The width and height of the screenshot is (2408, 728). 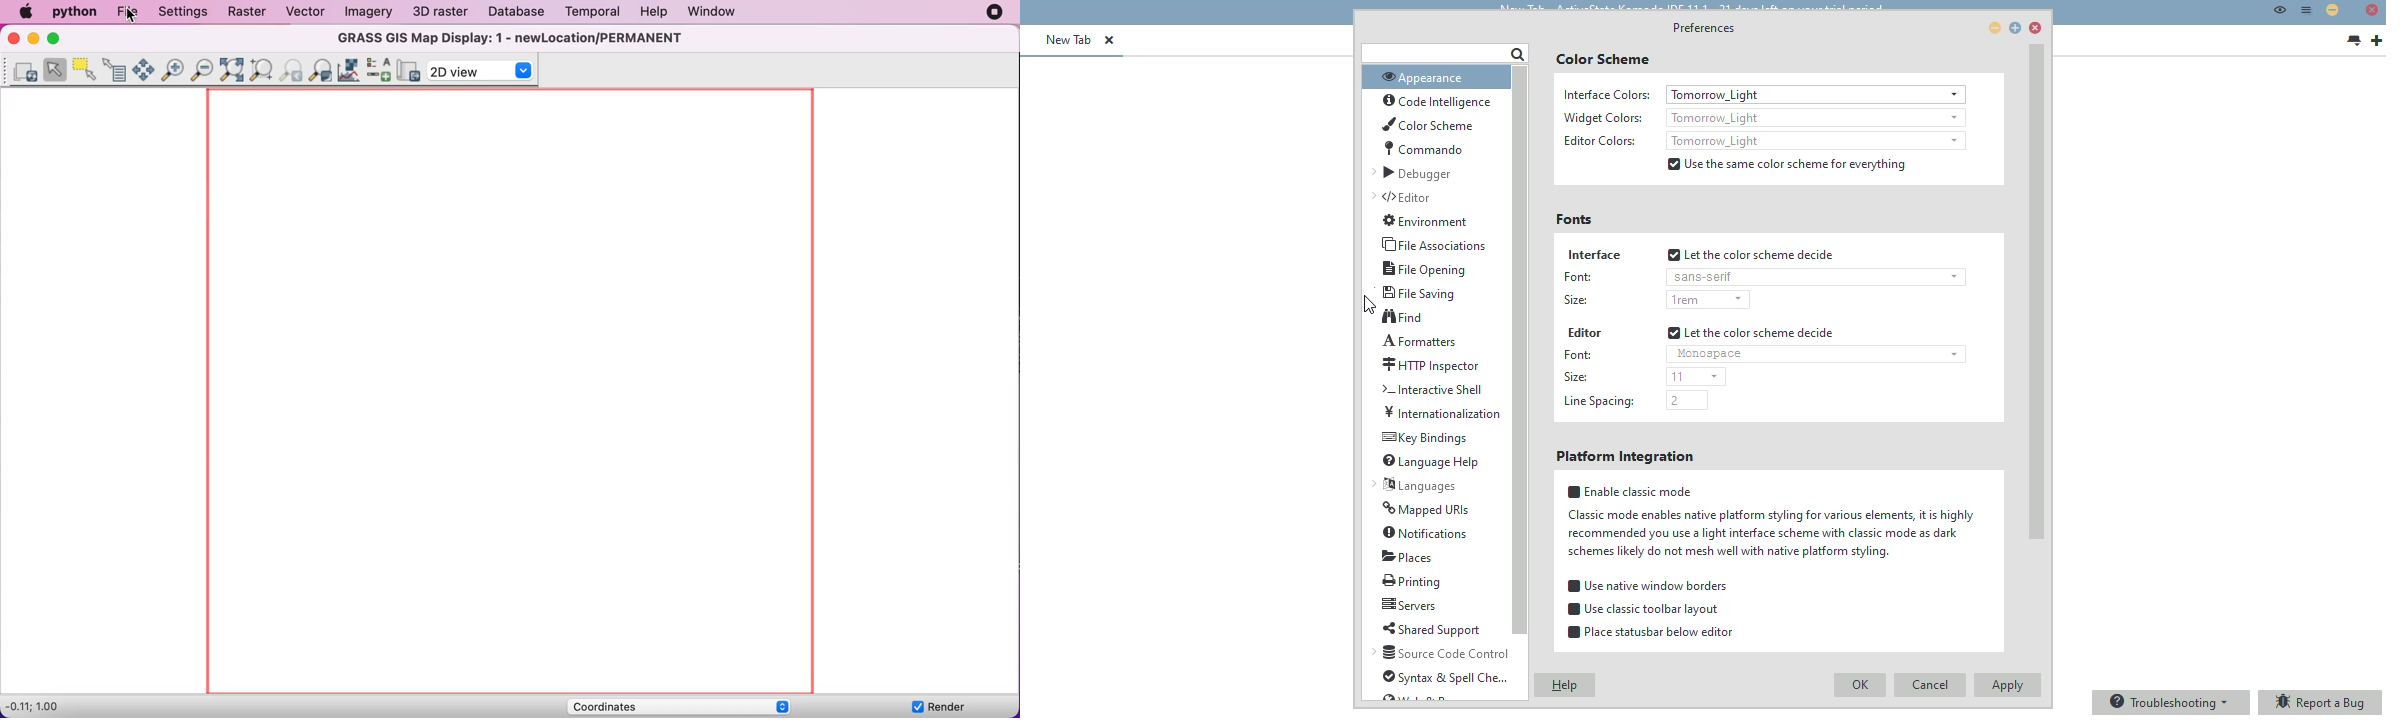 What do you see at coordinates (2332, 9) in the screenshot?
I see `minimize` at bounding box center [2332, 9].